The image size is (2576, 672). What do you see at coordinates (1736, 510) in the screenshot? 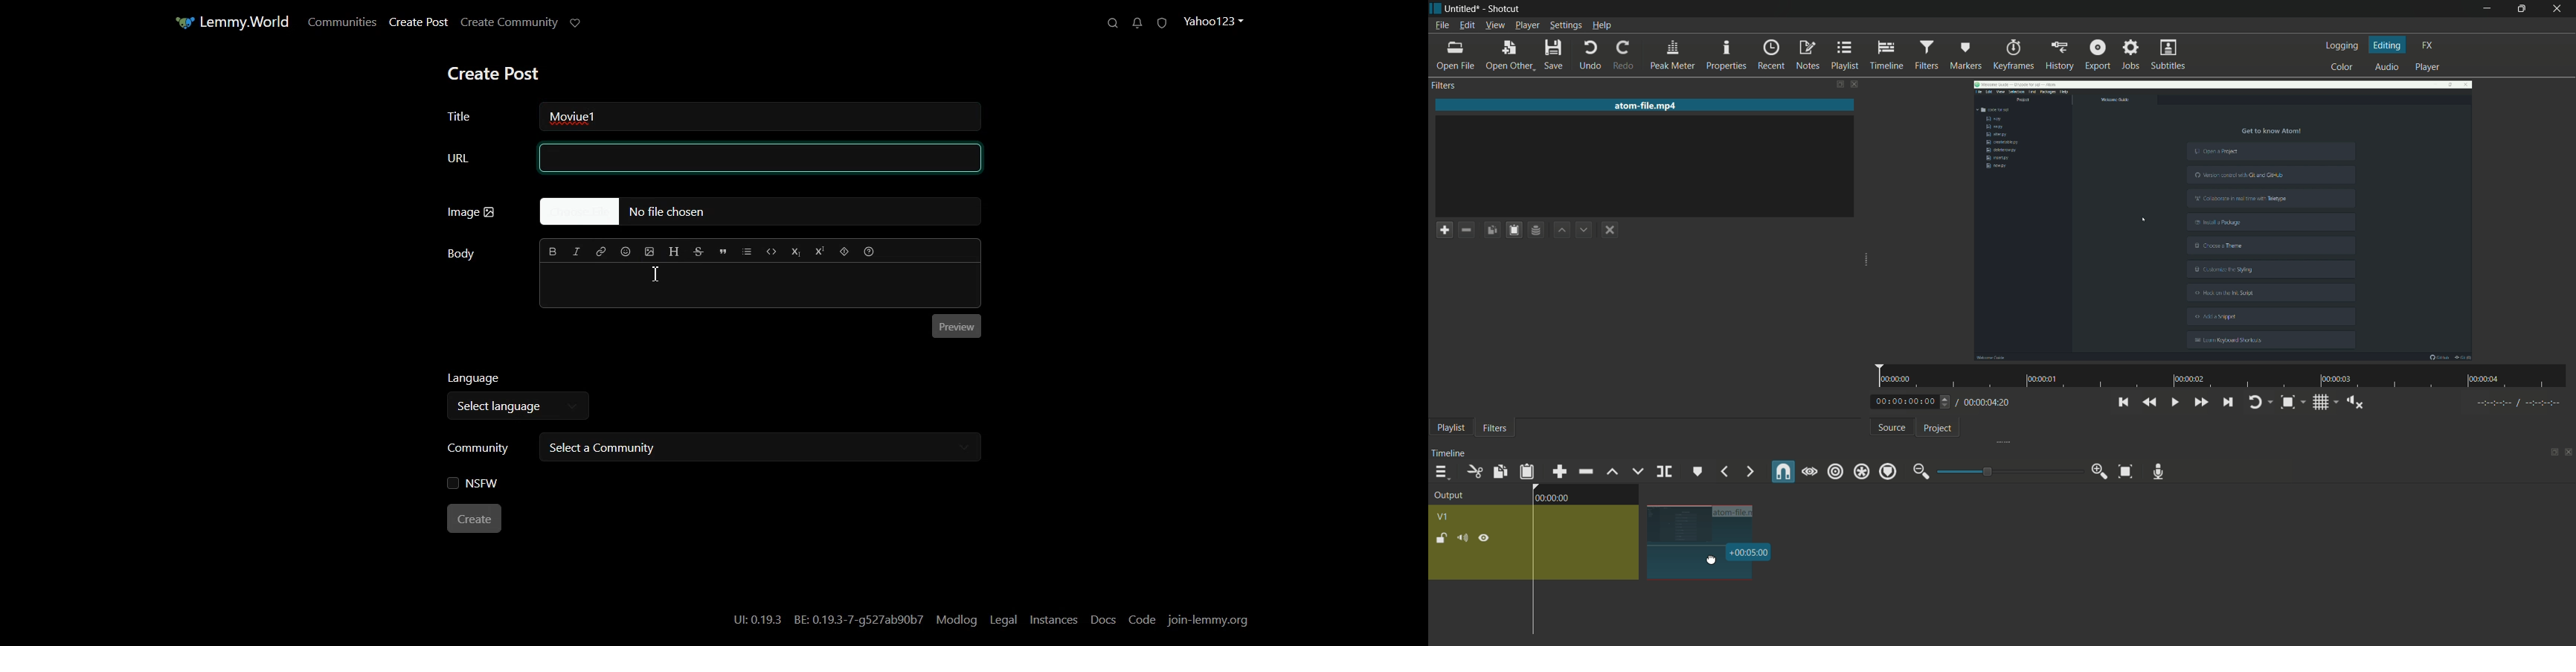
I see `File Name` at bounding box center [1736, 510].